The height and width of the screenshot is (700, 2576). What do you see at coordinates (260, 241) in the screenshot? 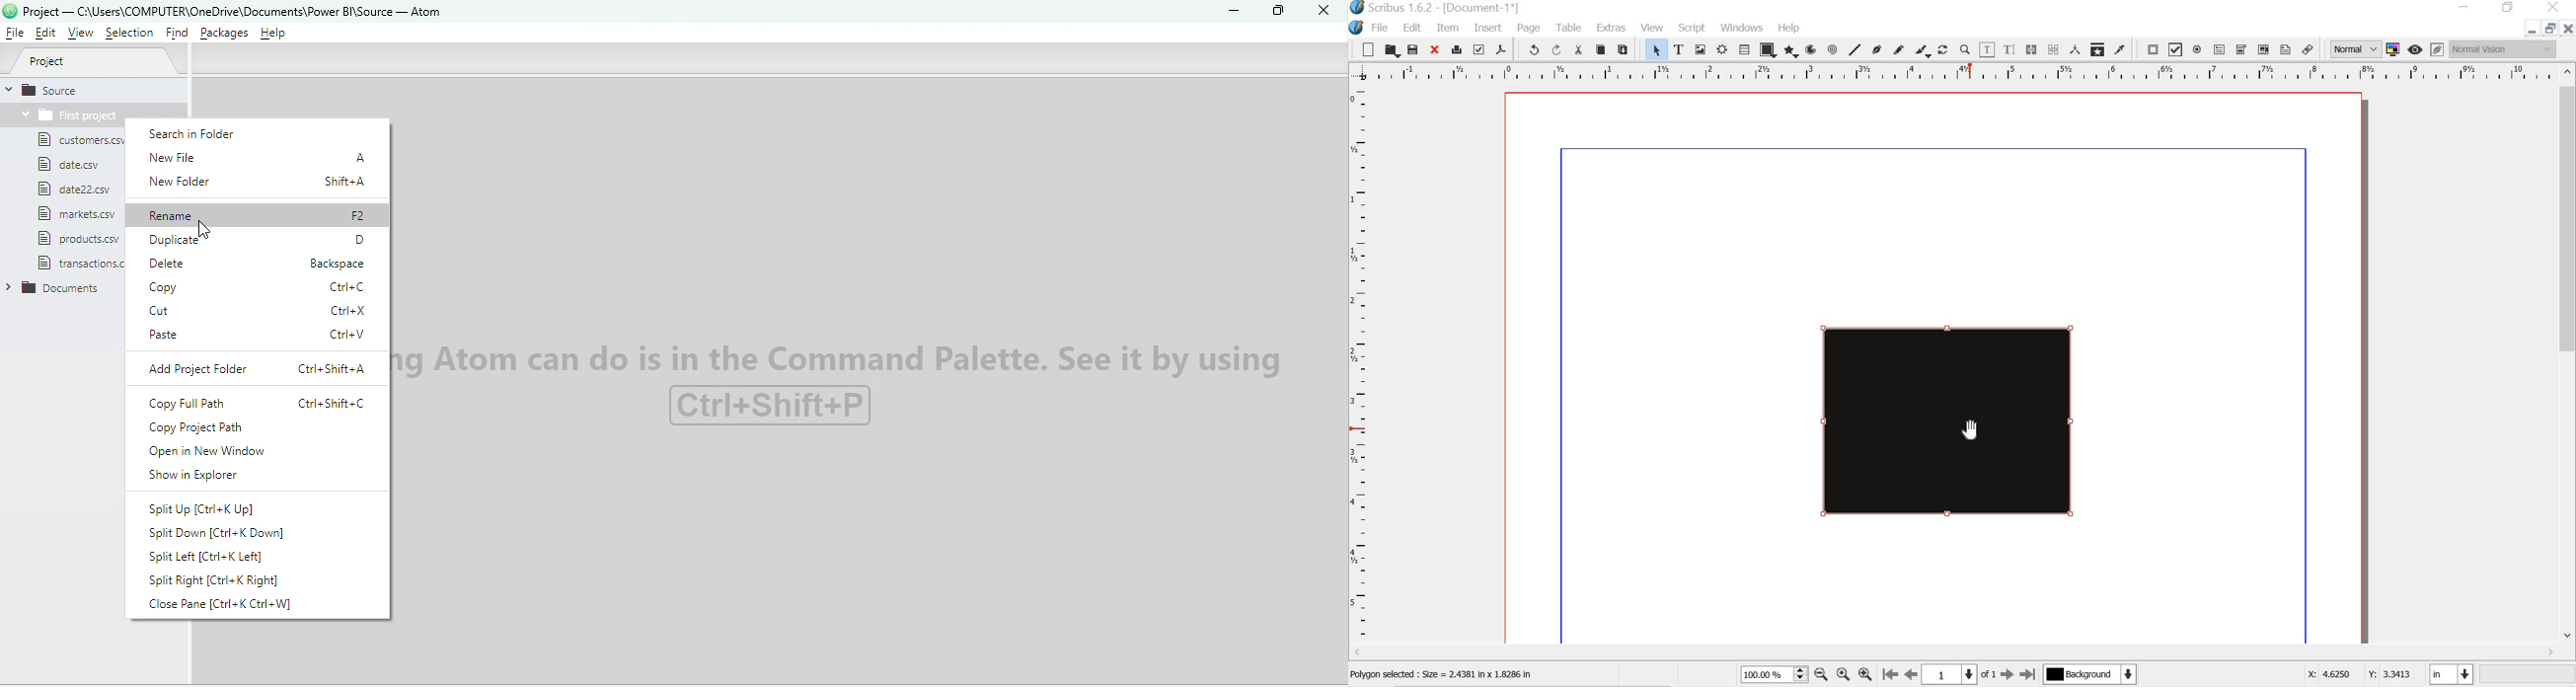
I see `Duplicate` at bounding box center [260, 241].